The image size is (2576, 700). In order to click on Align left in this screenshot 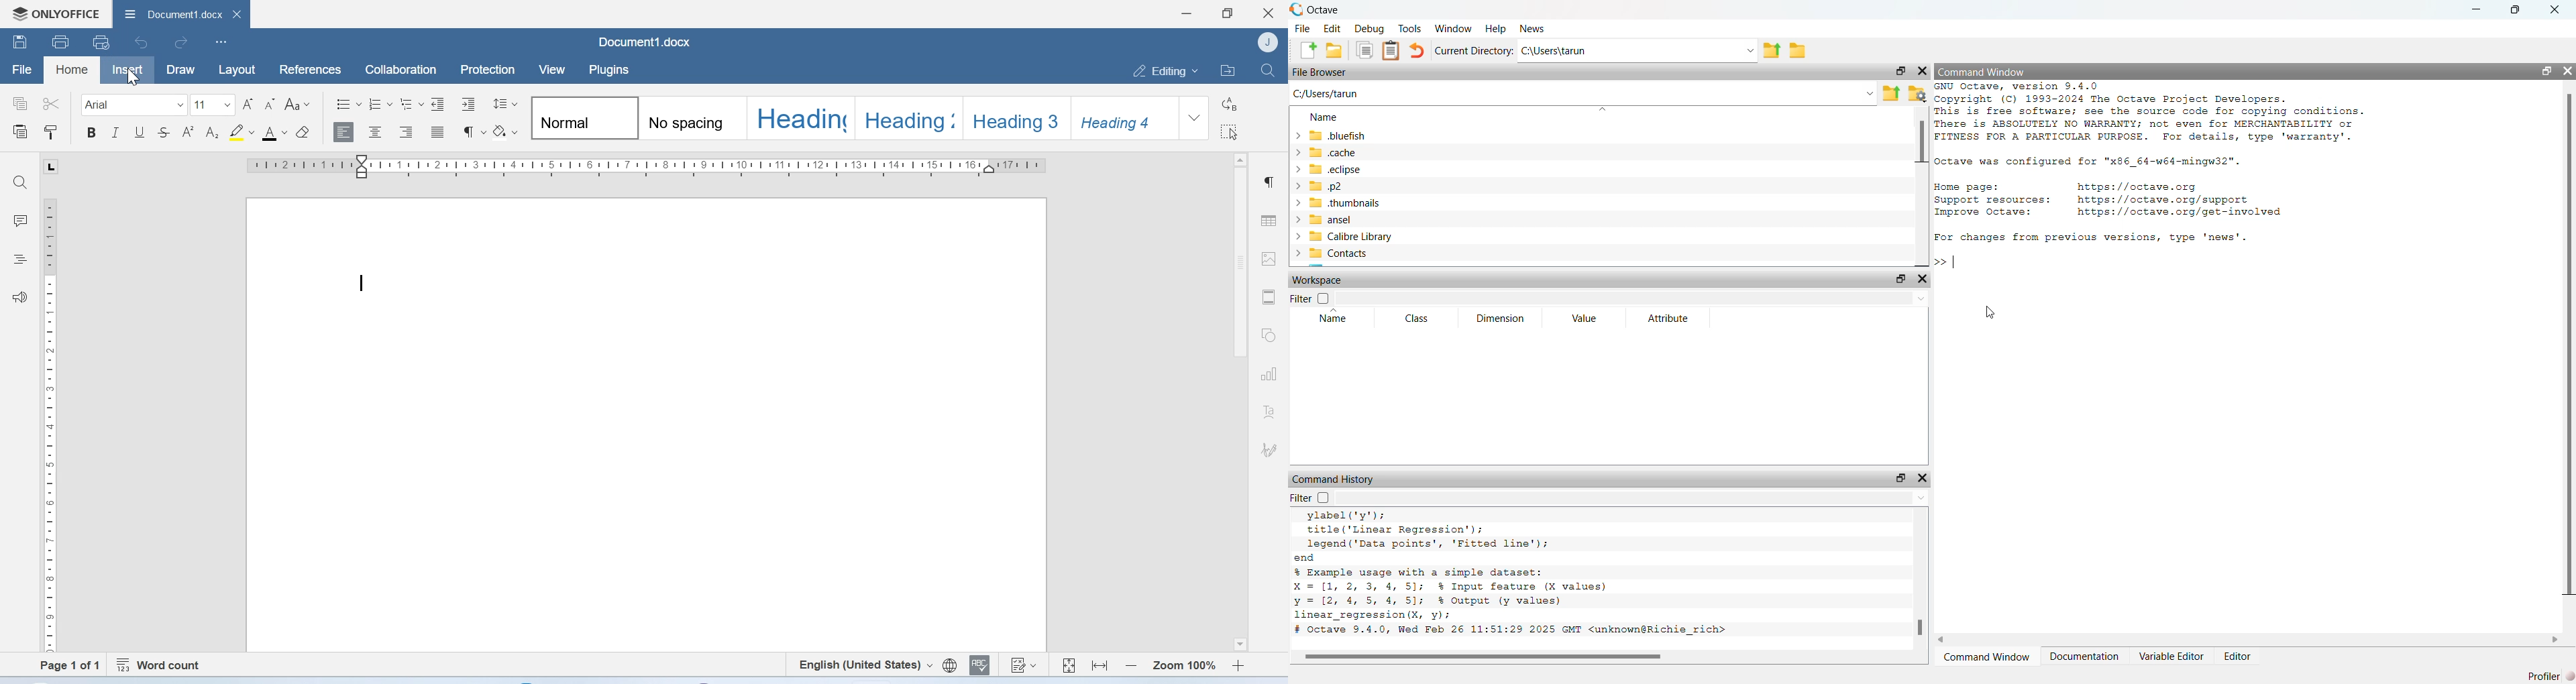, I will do `click(343, 132)`.